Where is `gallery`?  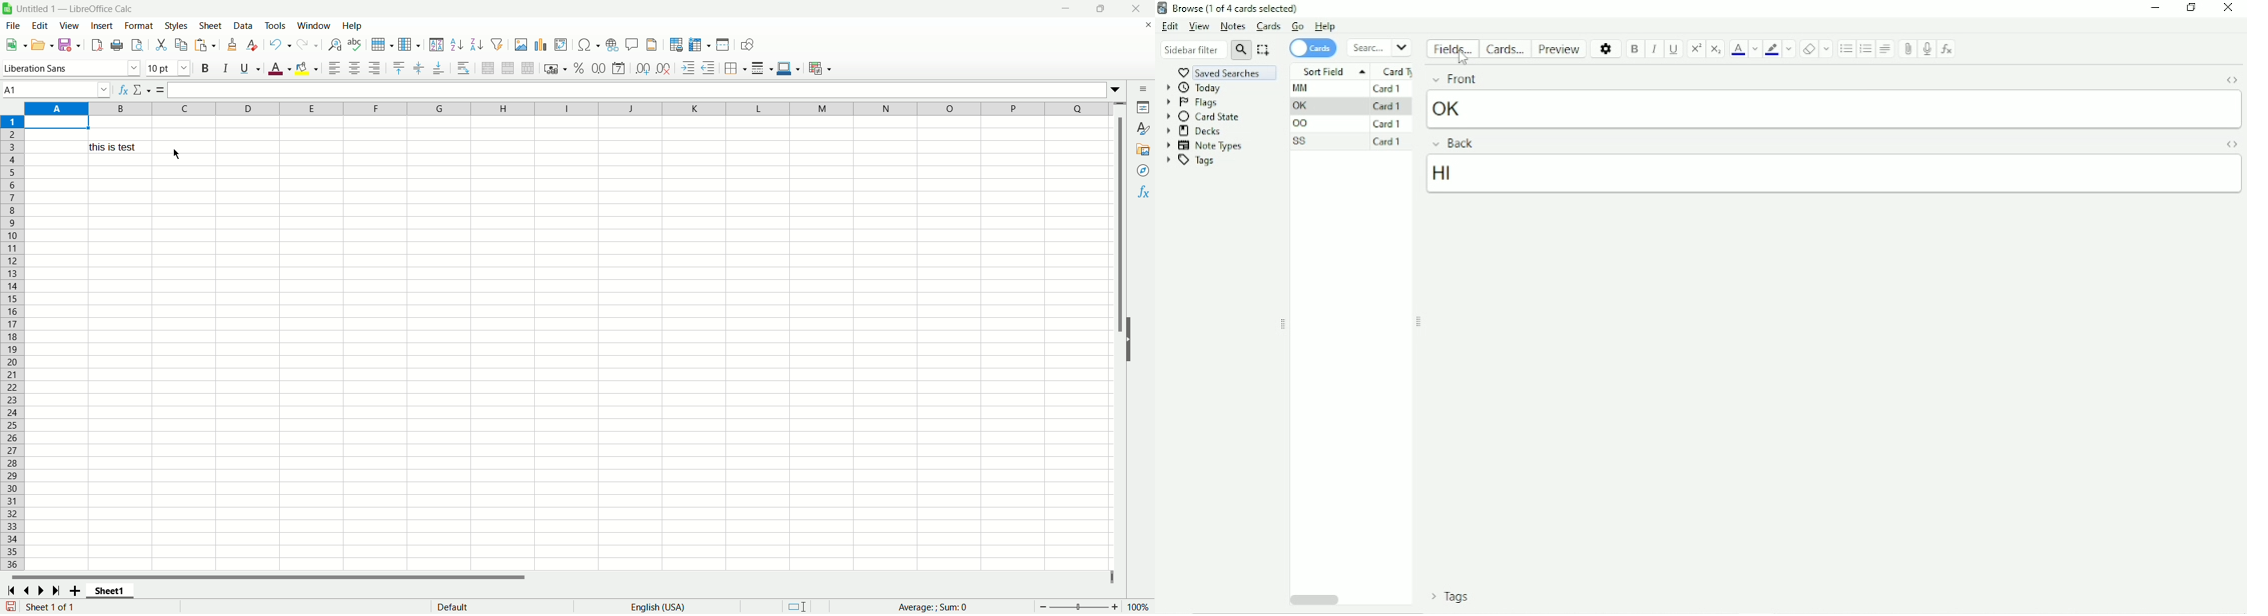
gallery is located at coordinates (1144, 149).